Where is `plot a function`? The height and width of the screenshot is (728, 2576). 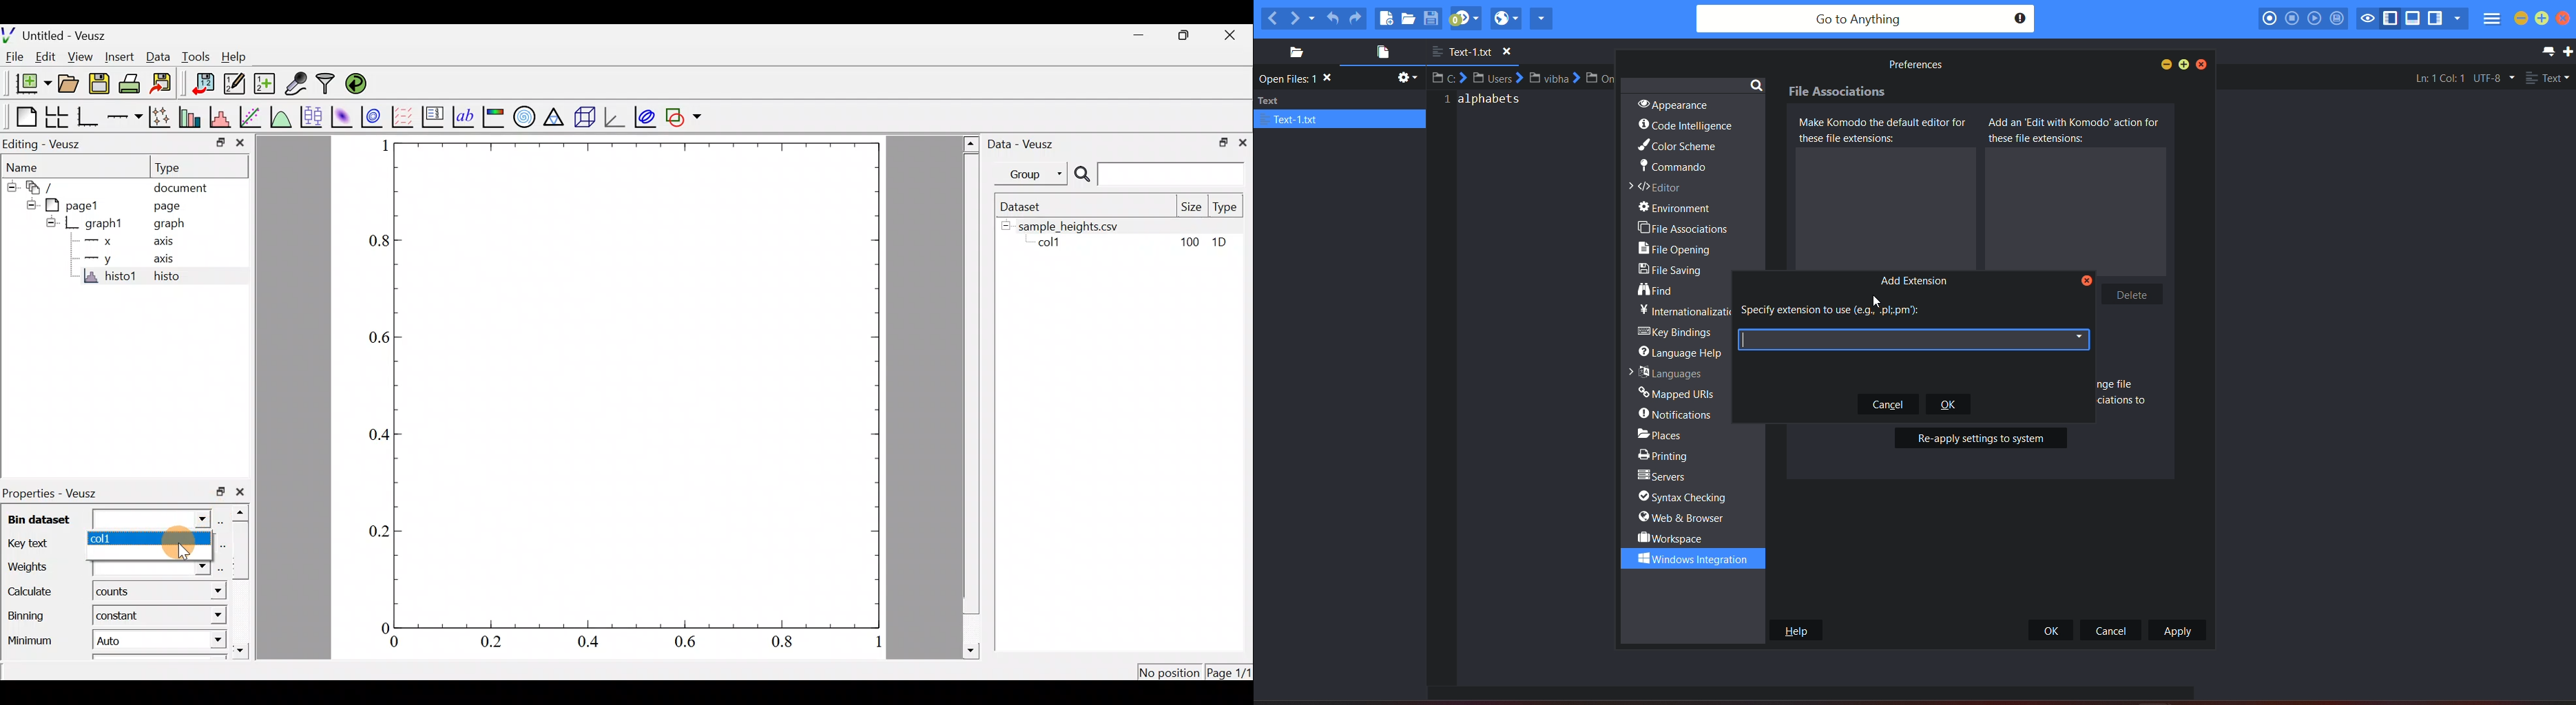 plot a function is located at coordinates (282, 117).